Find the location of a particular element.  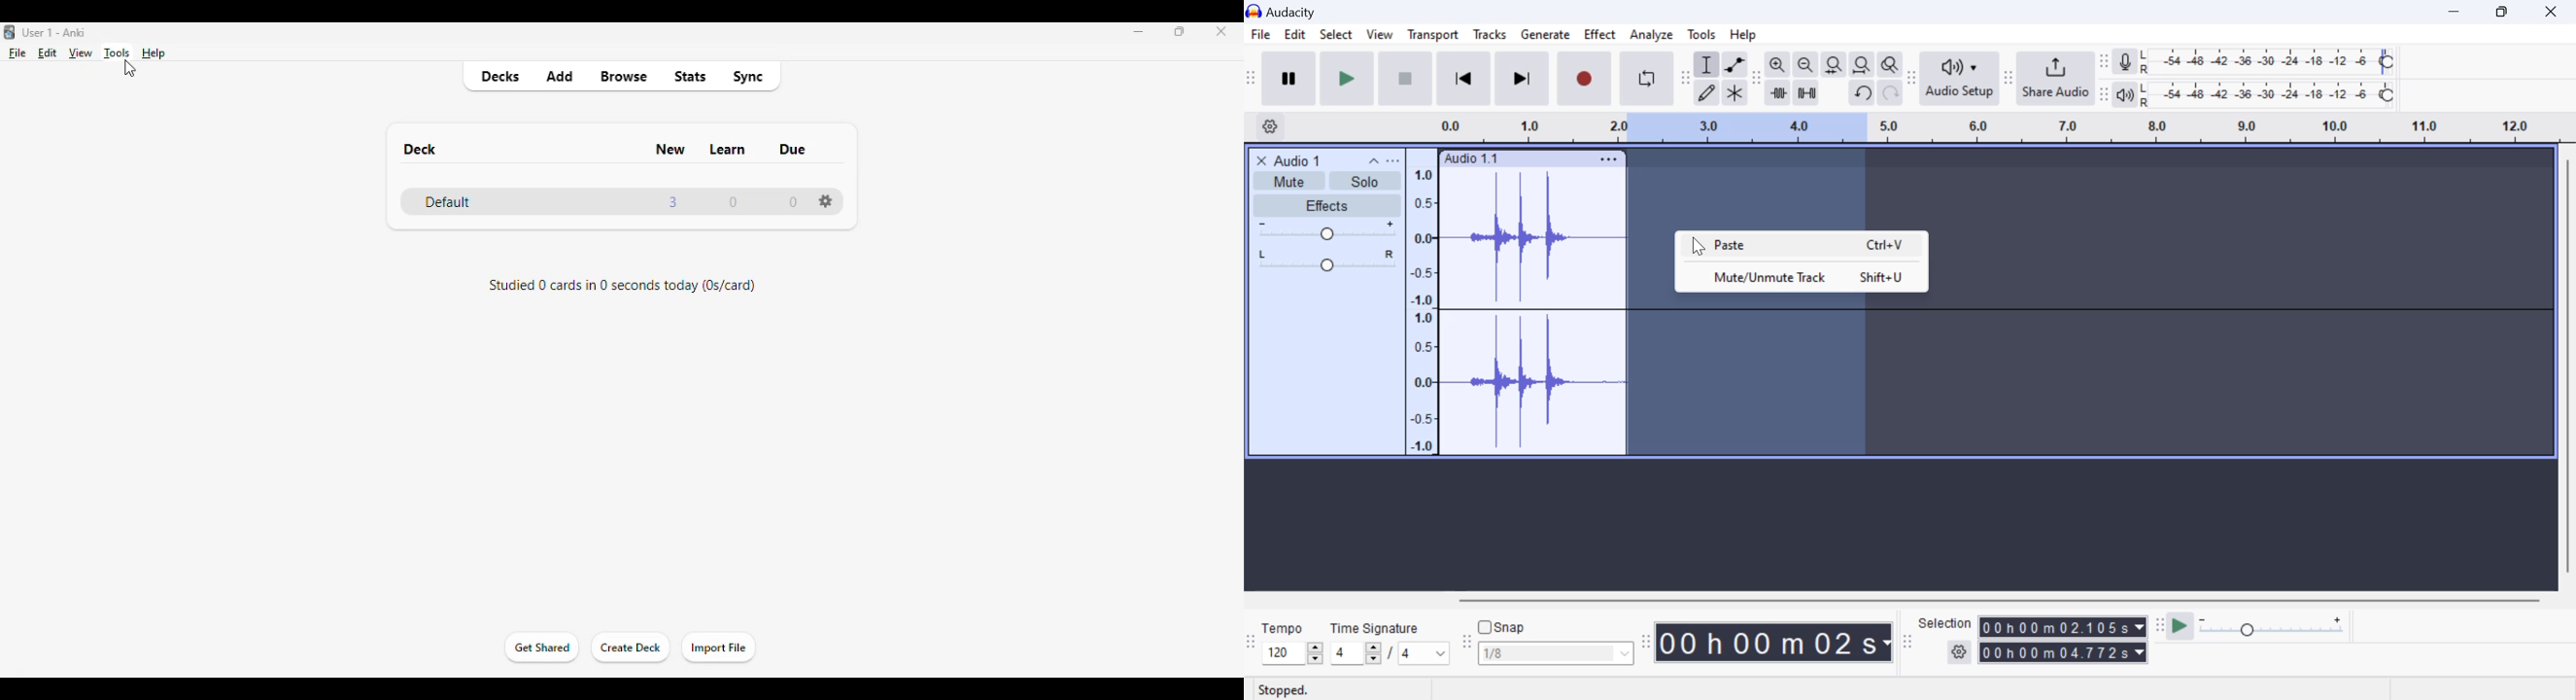

Edit is located at coordinates (1294, 37).